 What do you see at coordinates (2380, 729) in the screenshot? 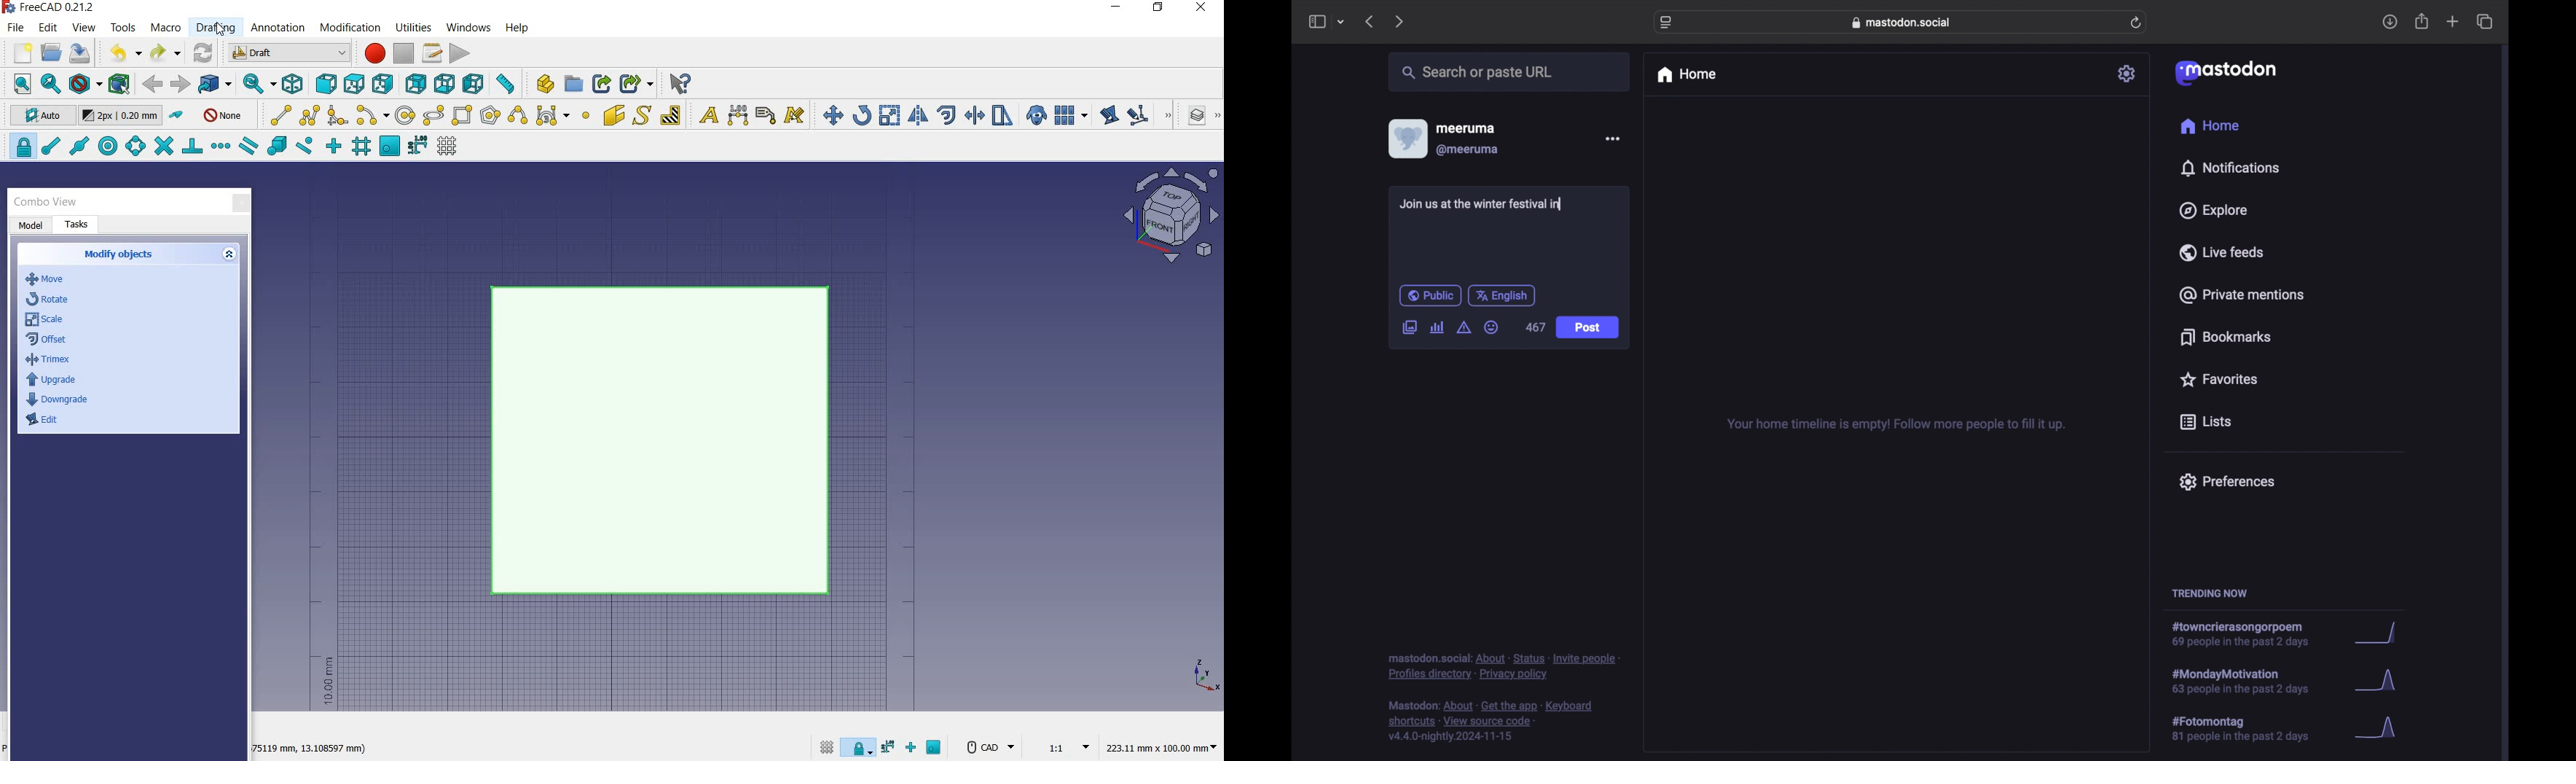
I see `graph` at bounding box center [2380, 729].